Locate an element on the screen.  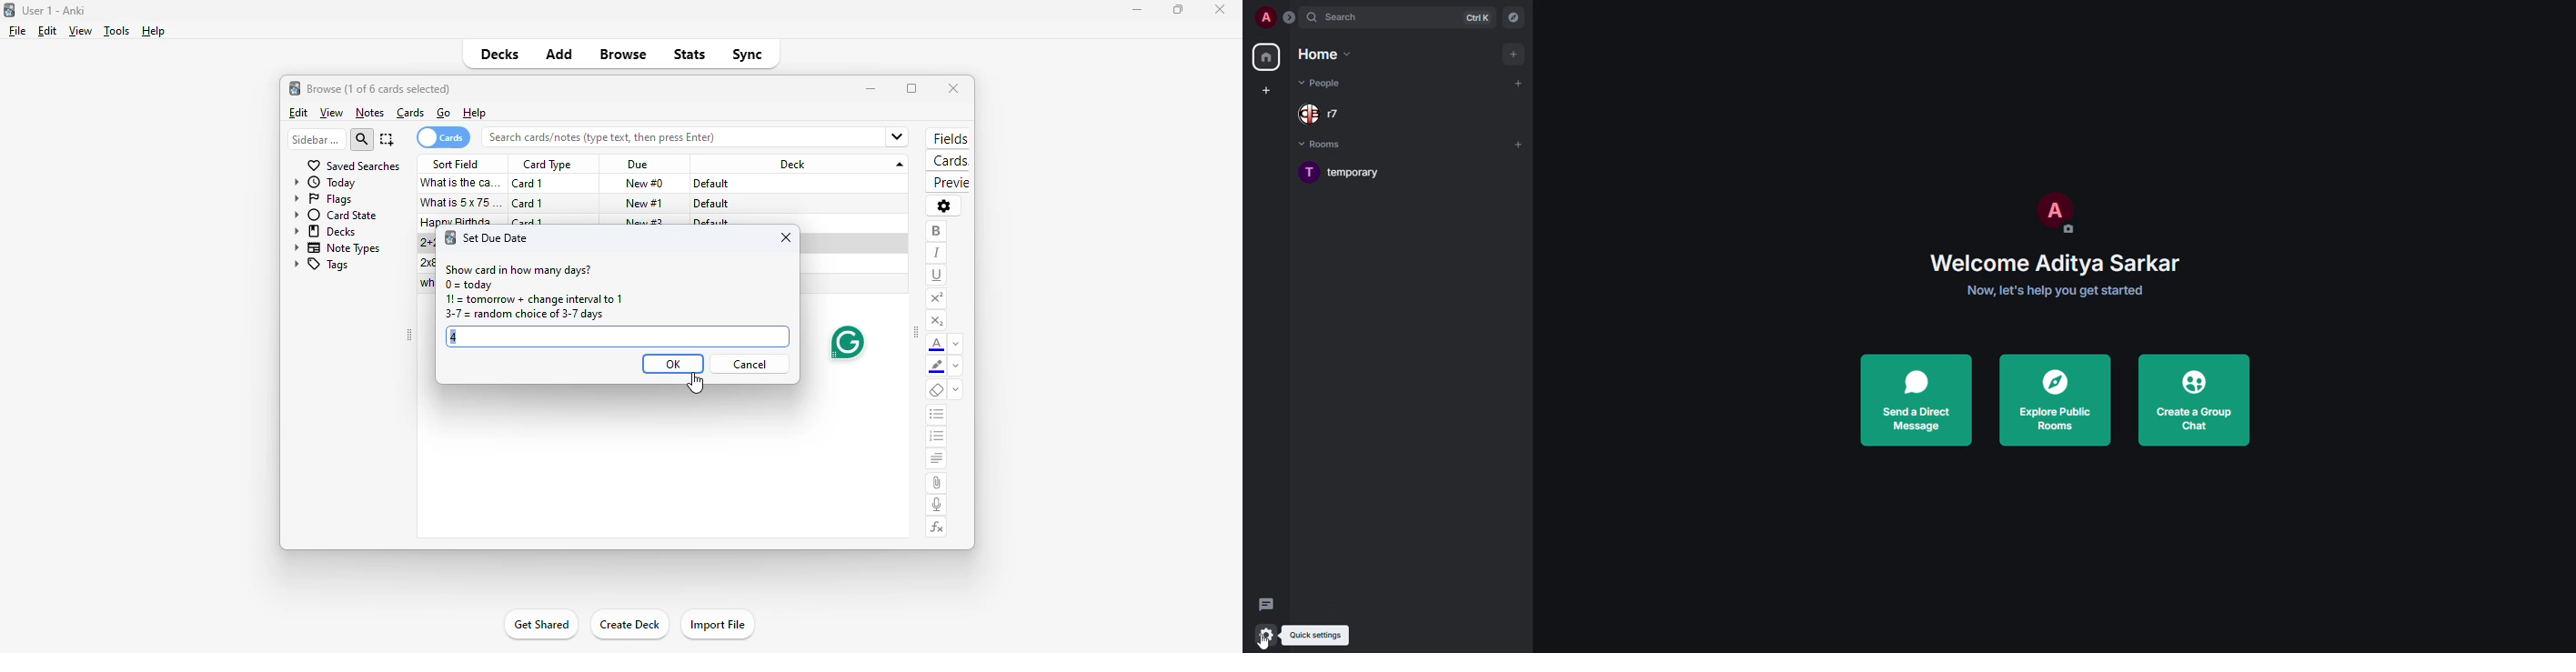
text highlighting color is located at coordinates (937, 367).